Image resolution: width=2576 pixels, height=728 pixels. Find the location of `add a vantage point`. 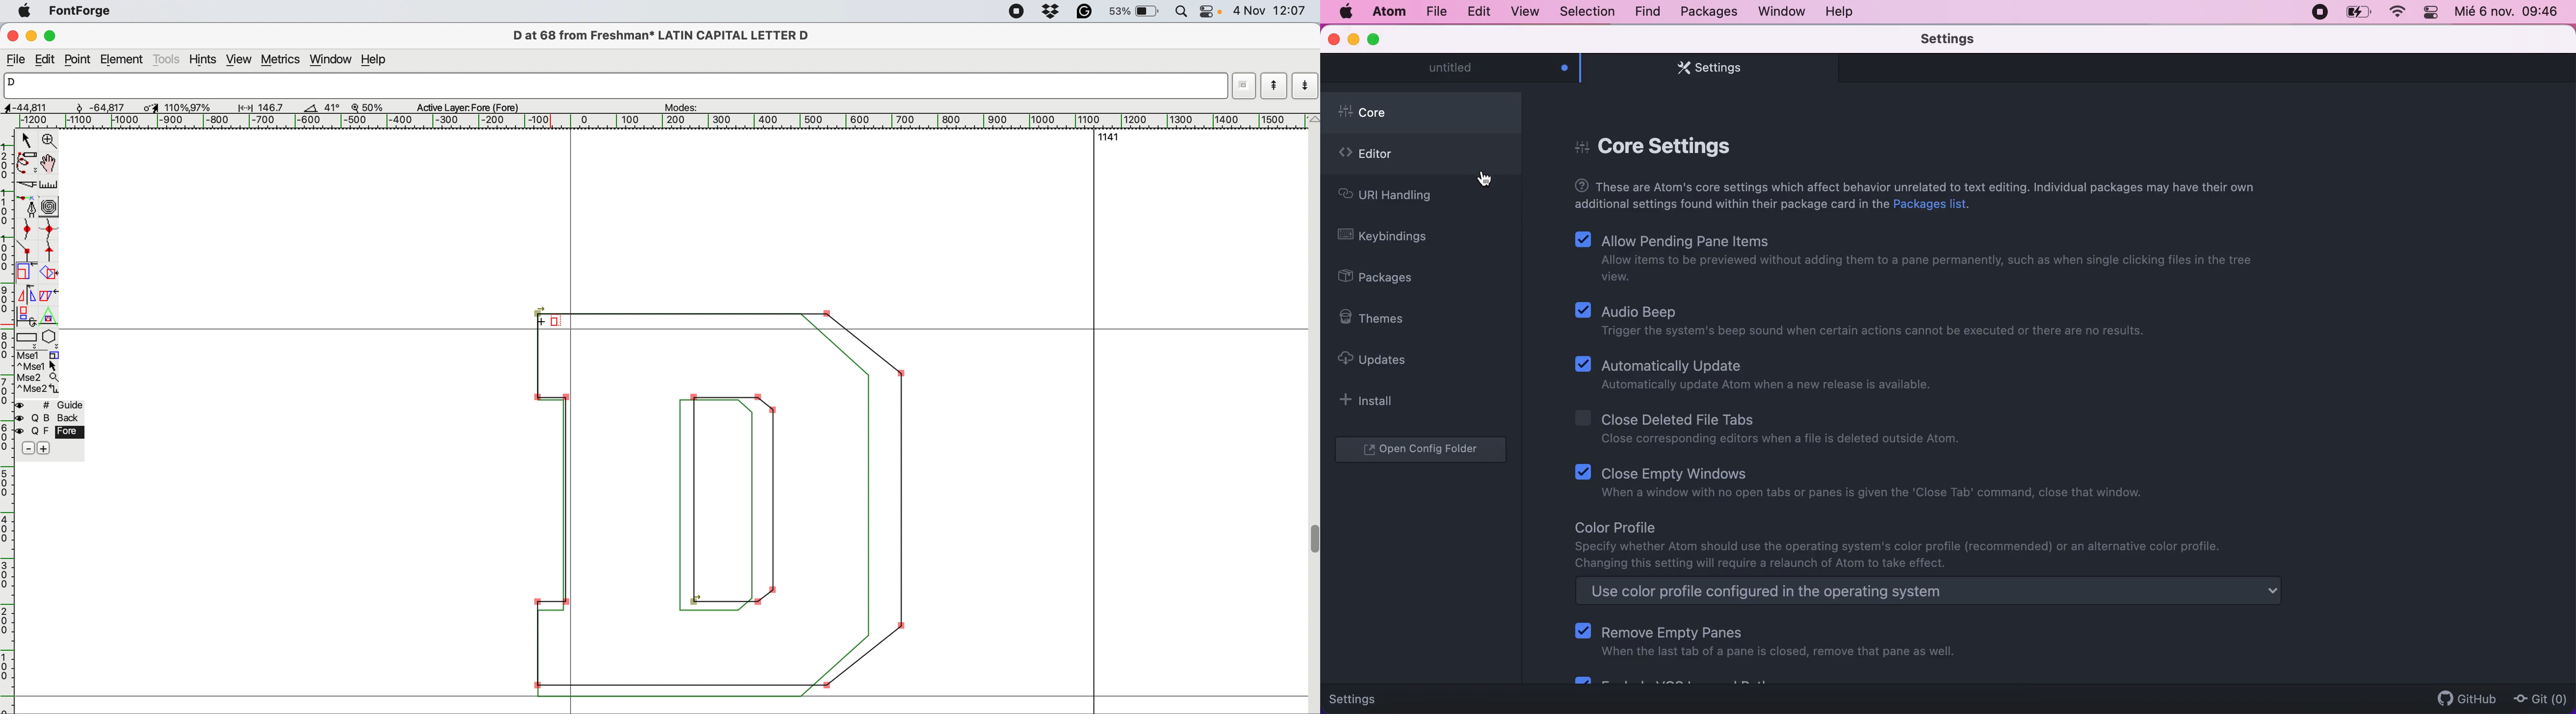

add a vantage point is located at coordinates (53, 252).